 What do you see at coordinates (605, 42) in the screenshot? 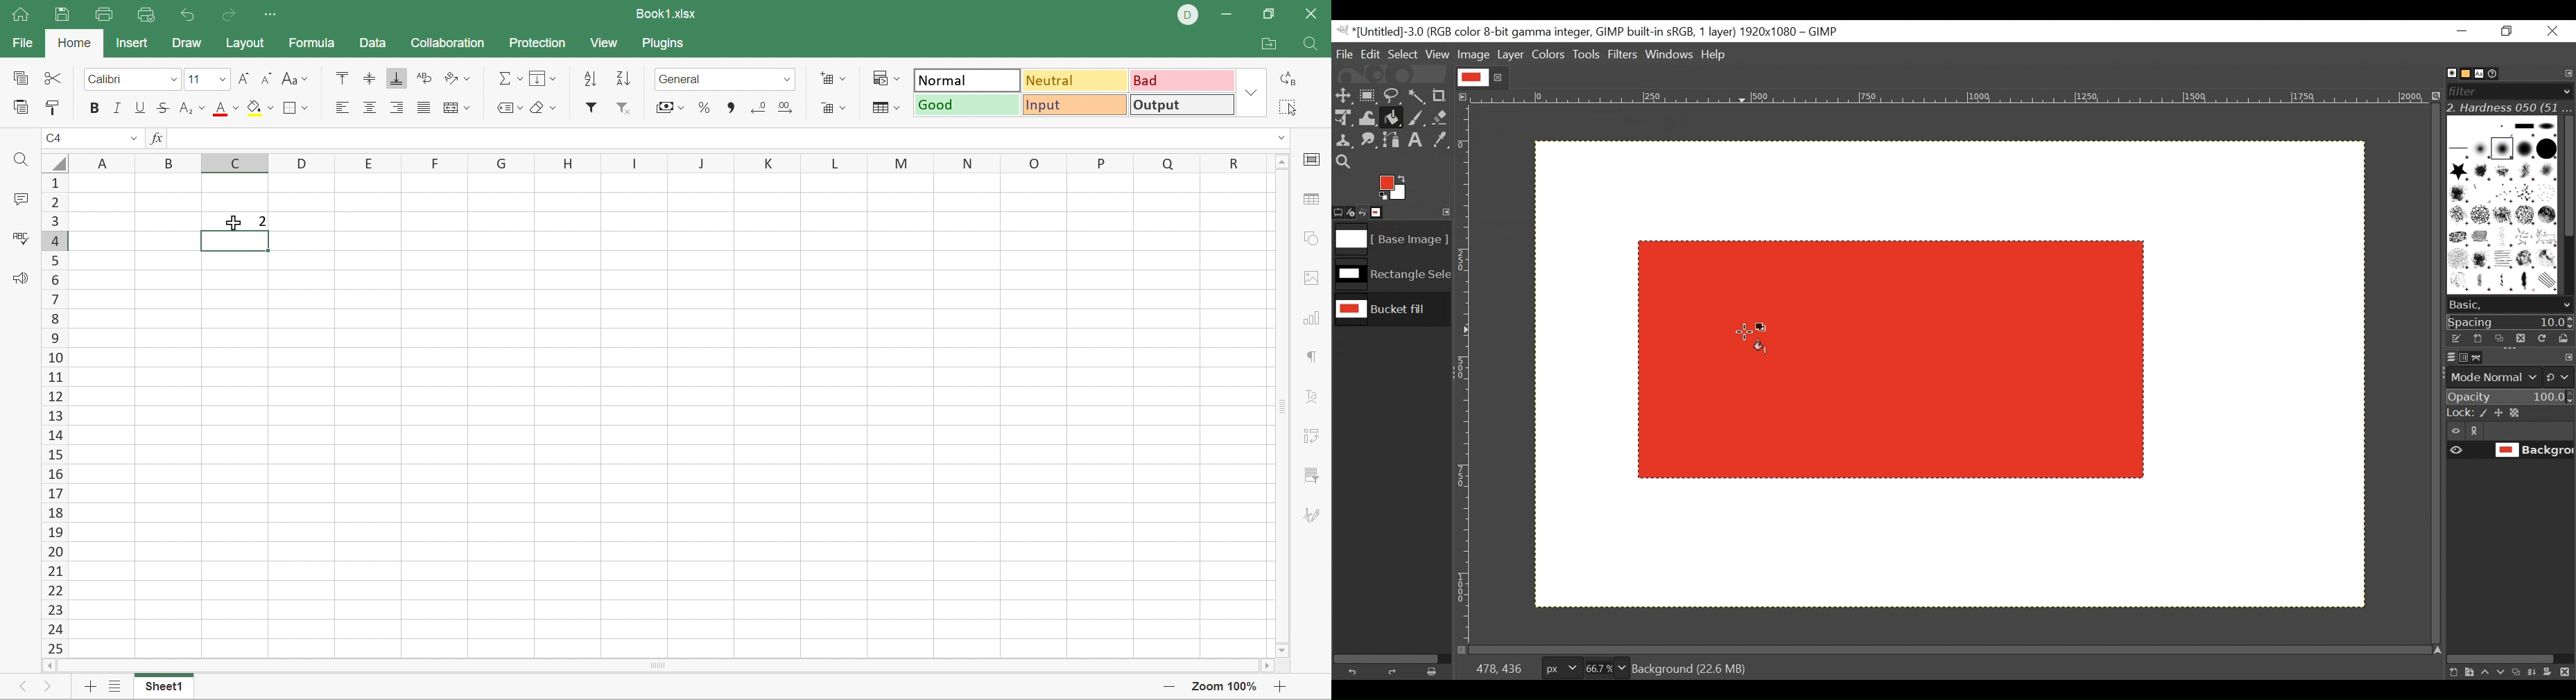
I see `View` at bounding box center [605, 42].